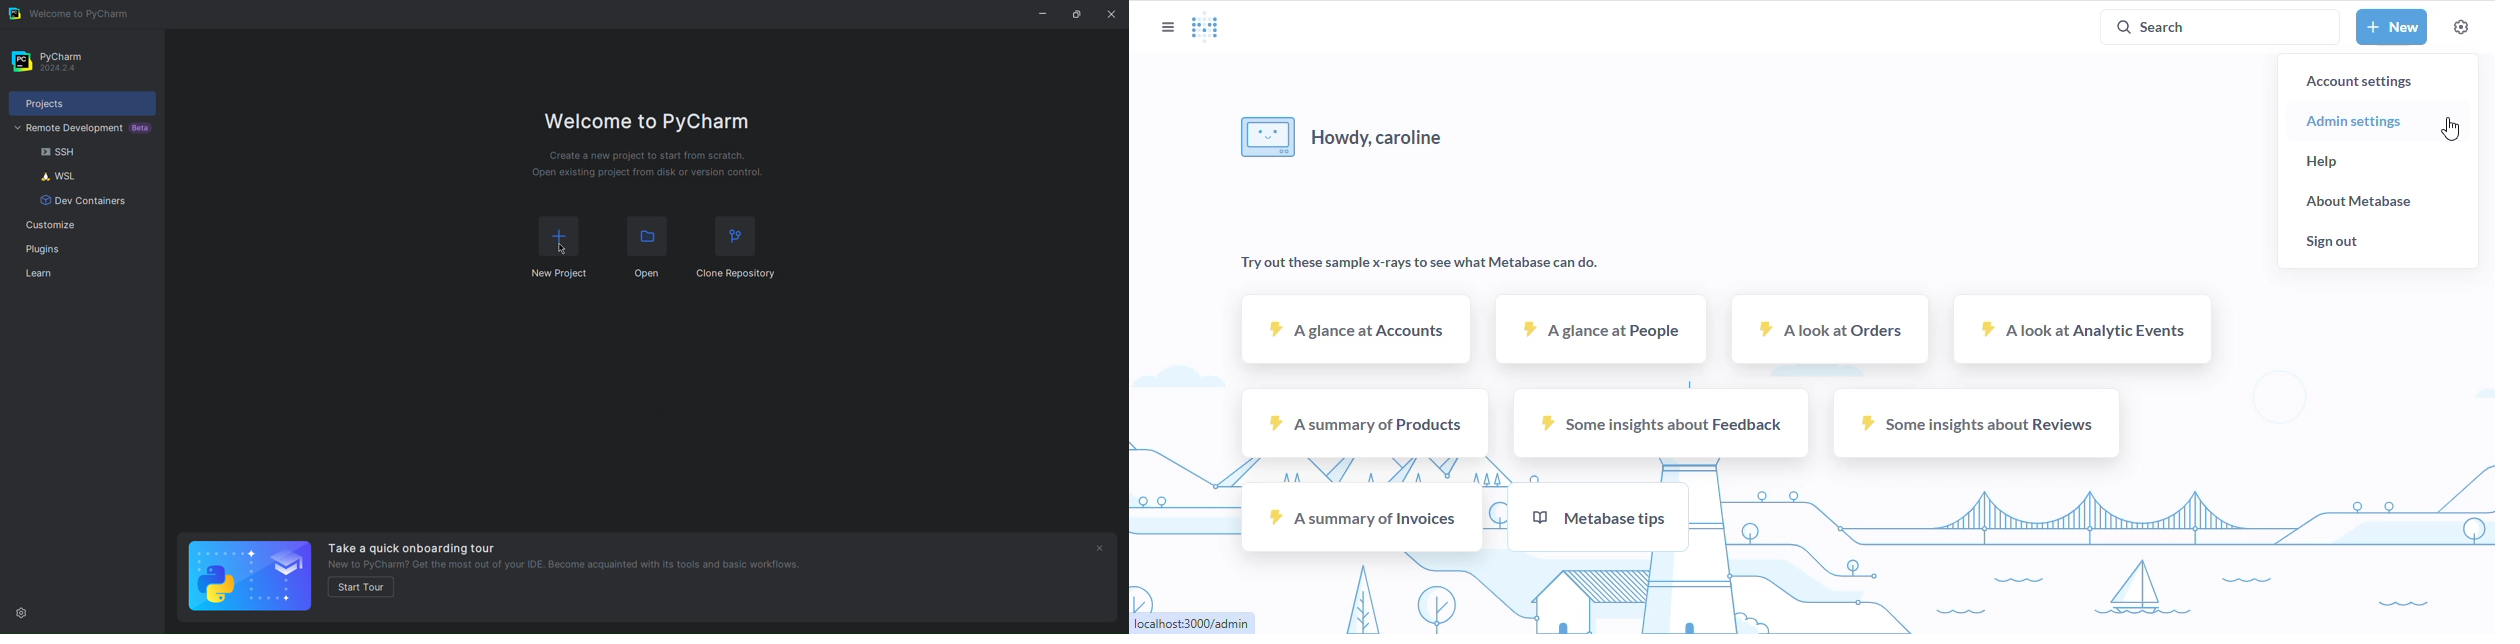 This screenshot has width=2520, height=644. What do you see at coordinates (73, 15) in the screenshot?
I see `Welcome to PyCharm` at bounding box center [73, 15].